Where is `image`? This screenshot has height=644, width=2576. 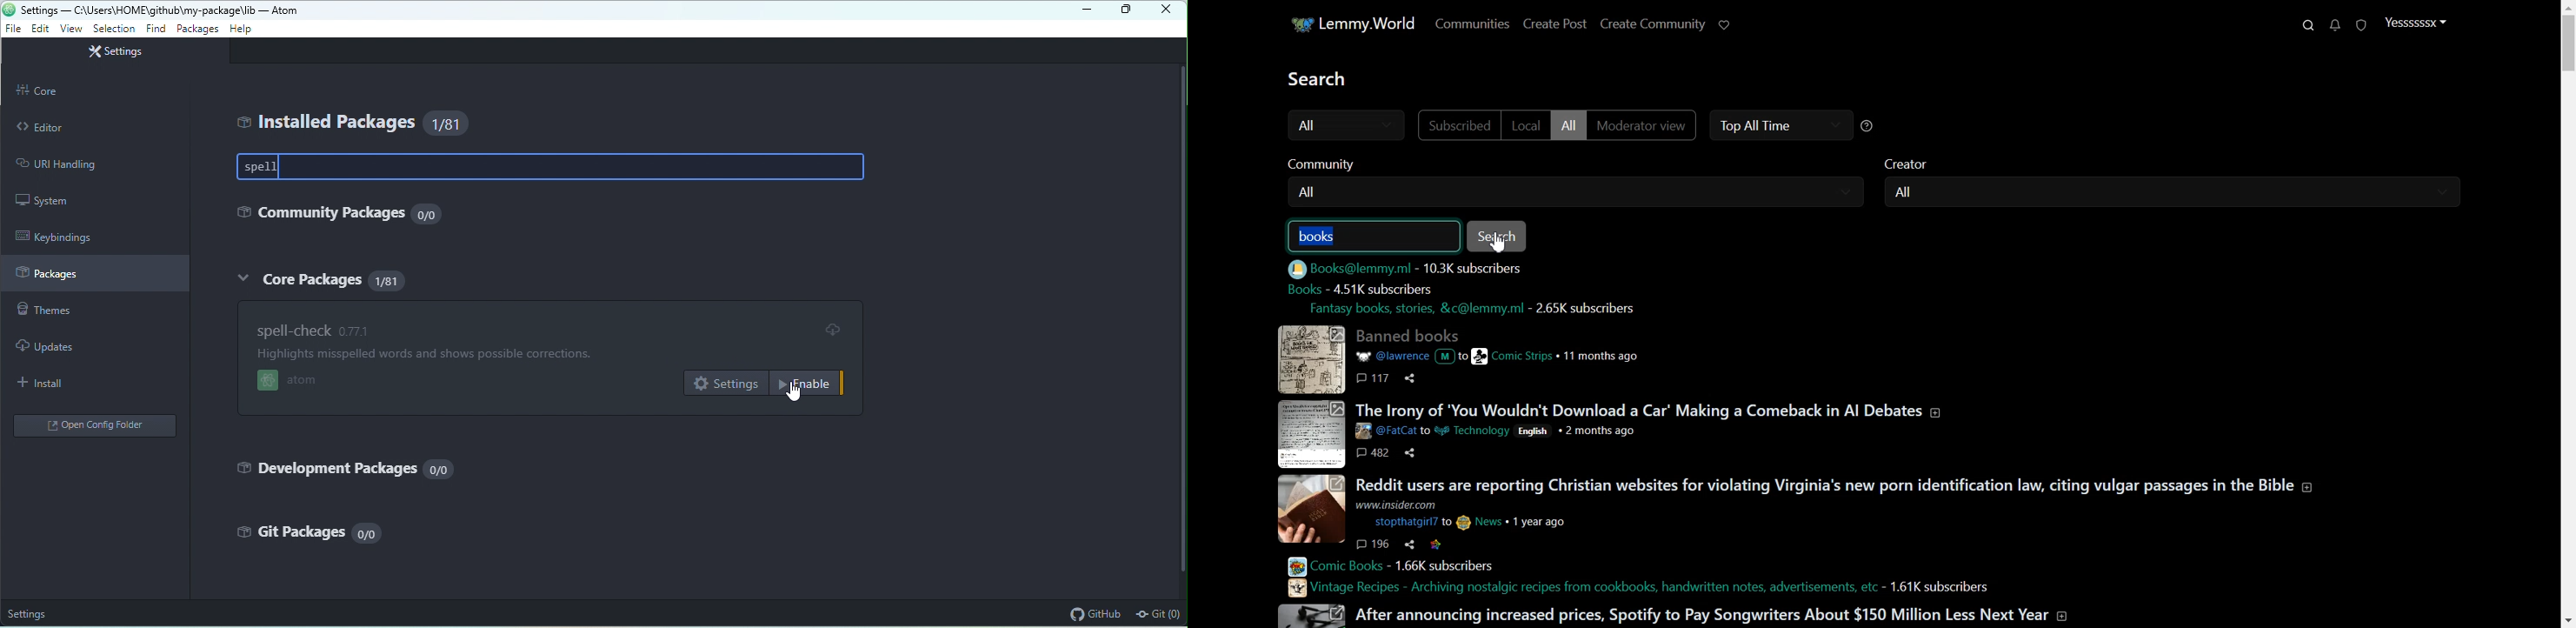
image is located at coordinates (1308, 357).